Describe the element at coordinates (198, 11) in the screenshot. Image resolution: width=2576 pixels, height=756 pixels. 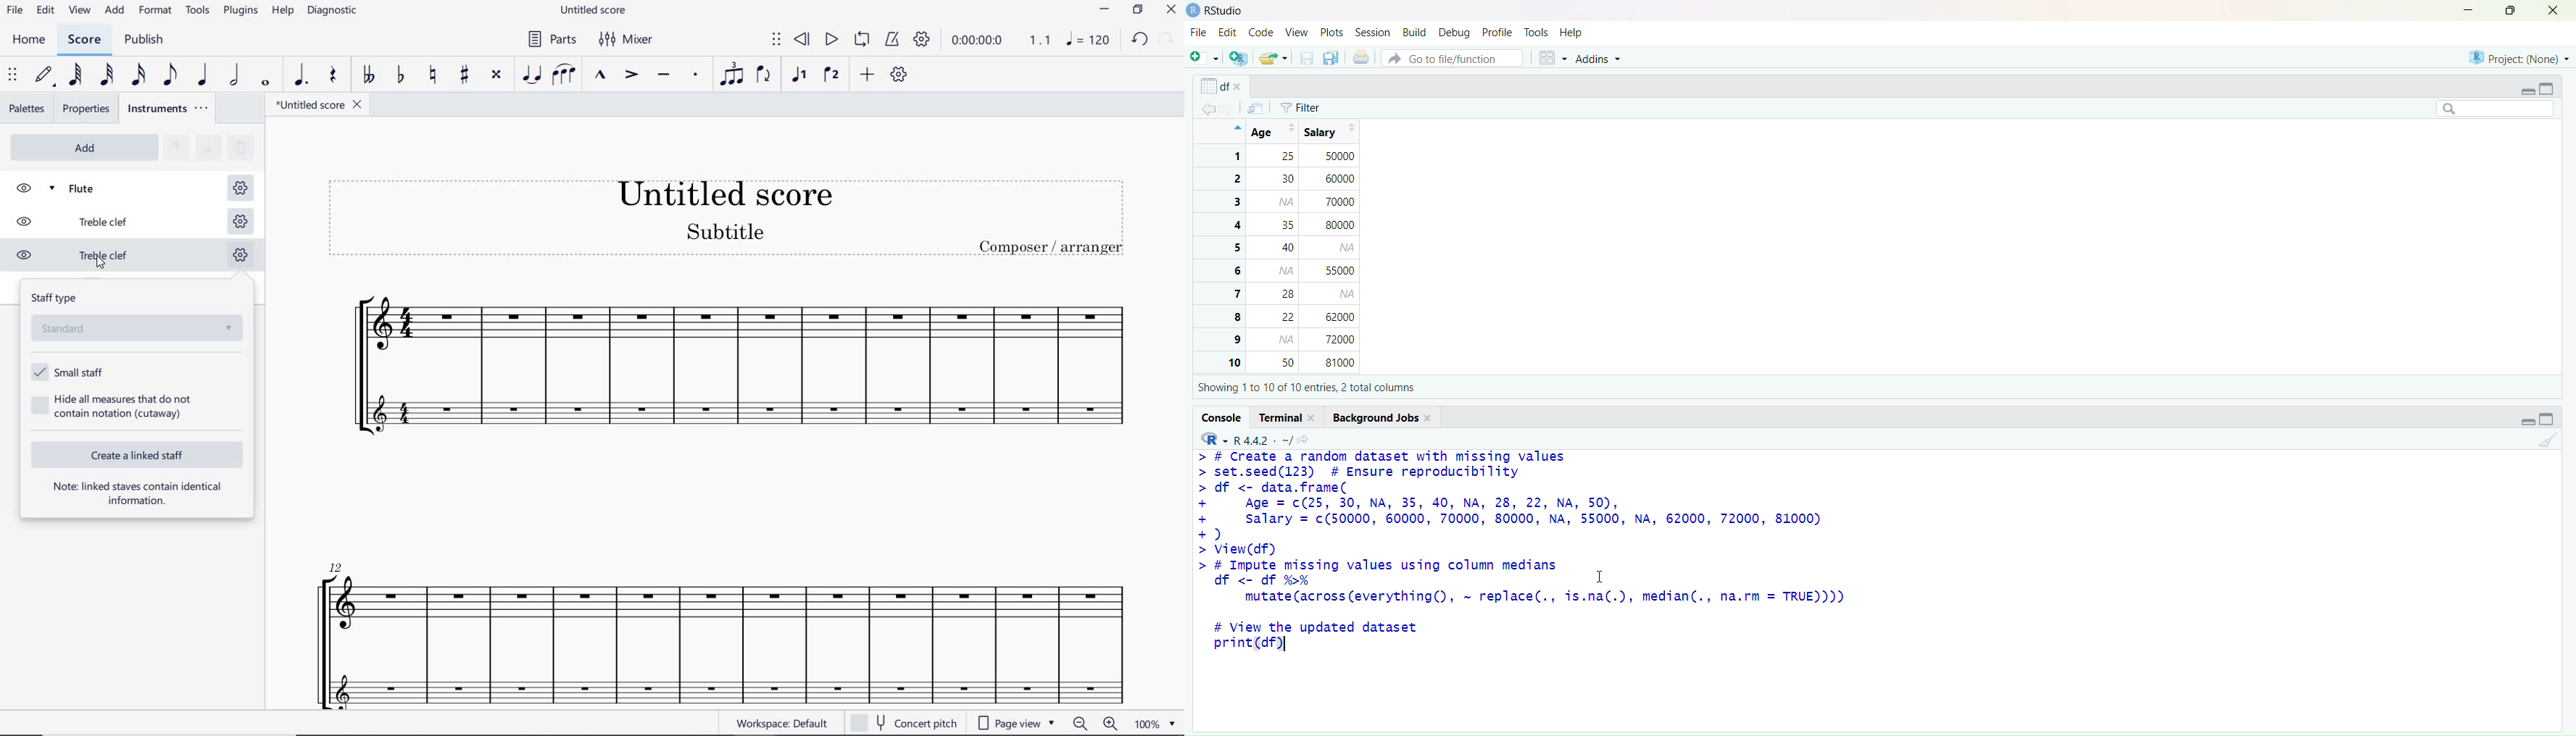
I see `TOOLS` at that location.